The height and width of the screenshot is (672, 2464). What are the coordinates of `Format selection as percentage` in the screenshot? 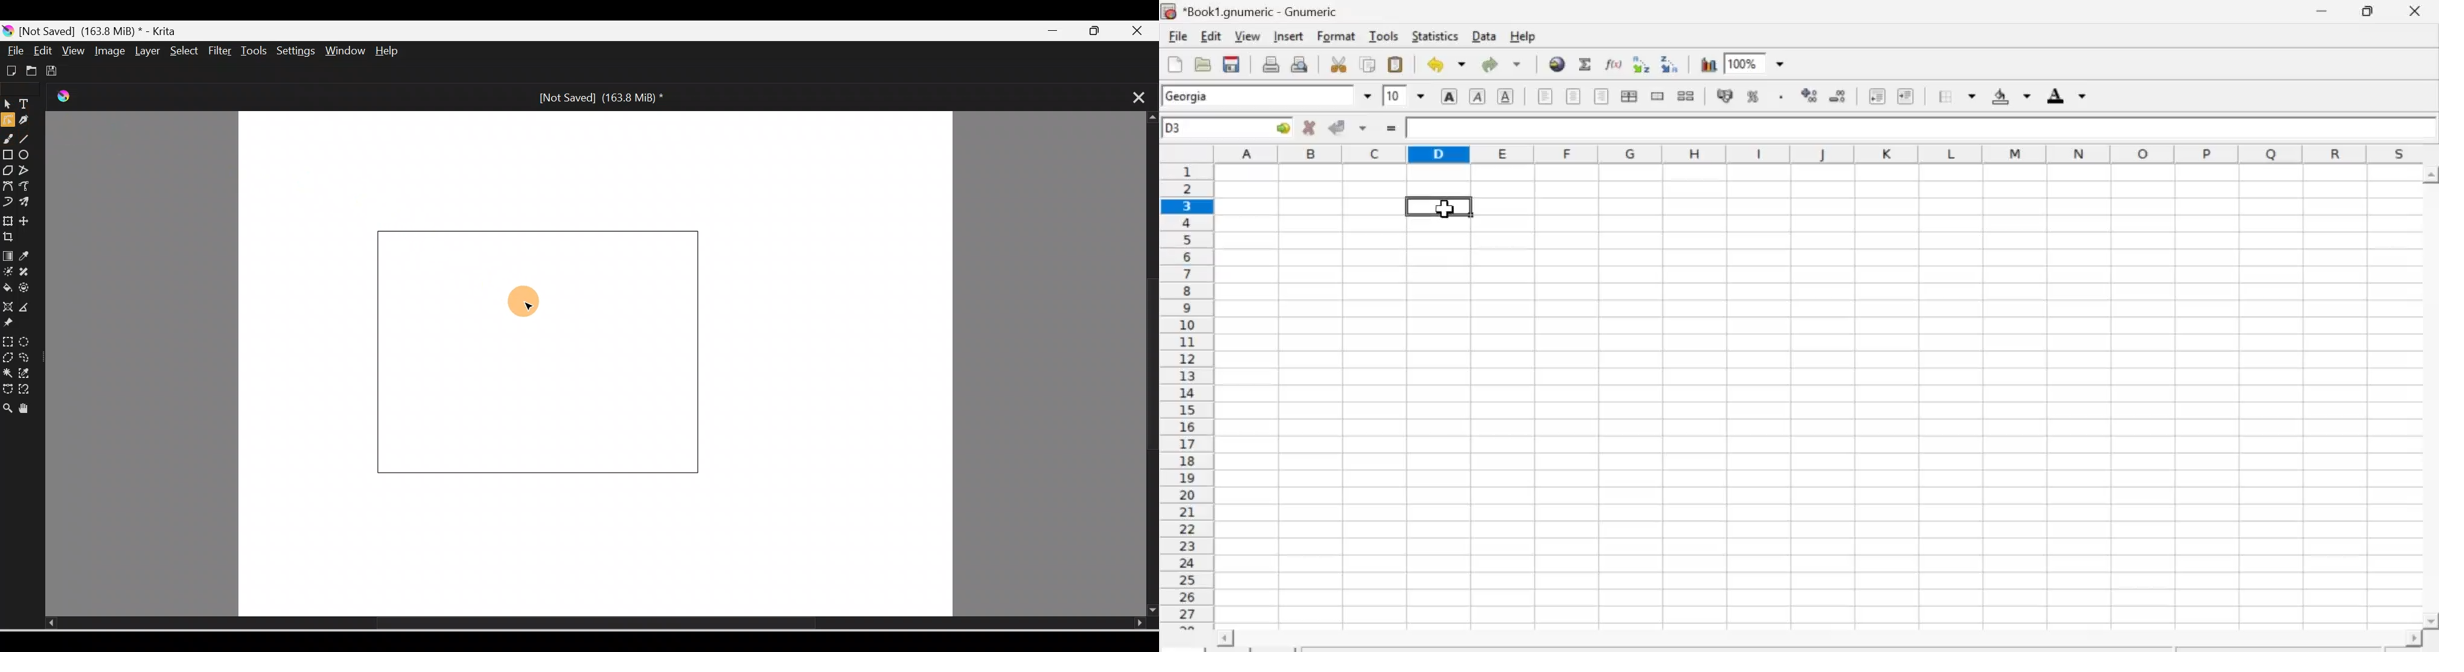 It's located at (1753, 95).